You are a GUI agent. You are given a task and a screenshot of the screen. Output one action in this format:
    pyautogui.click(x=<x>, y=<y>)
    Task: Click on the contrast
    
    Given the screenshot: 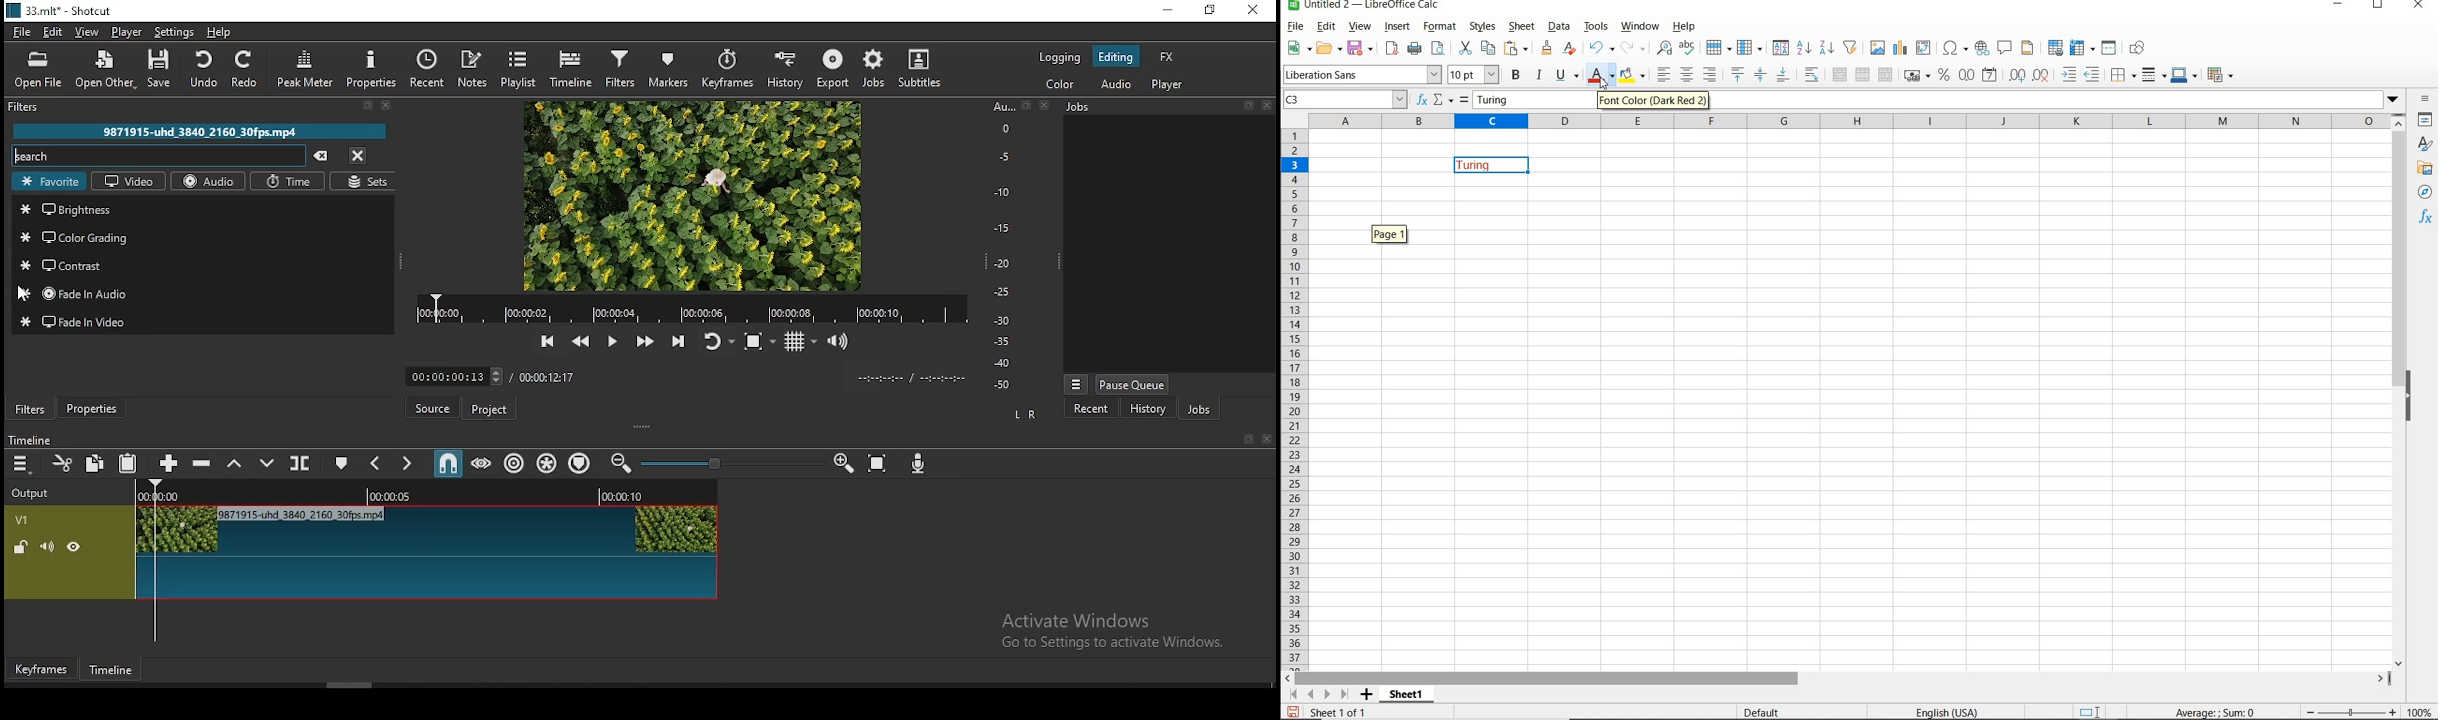 What is the action you would take?
    pyautogui.click(x=204, y=265)
    